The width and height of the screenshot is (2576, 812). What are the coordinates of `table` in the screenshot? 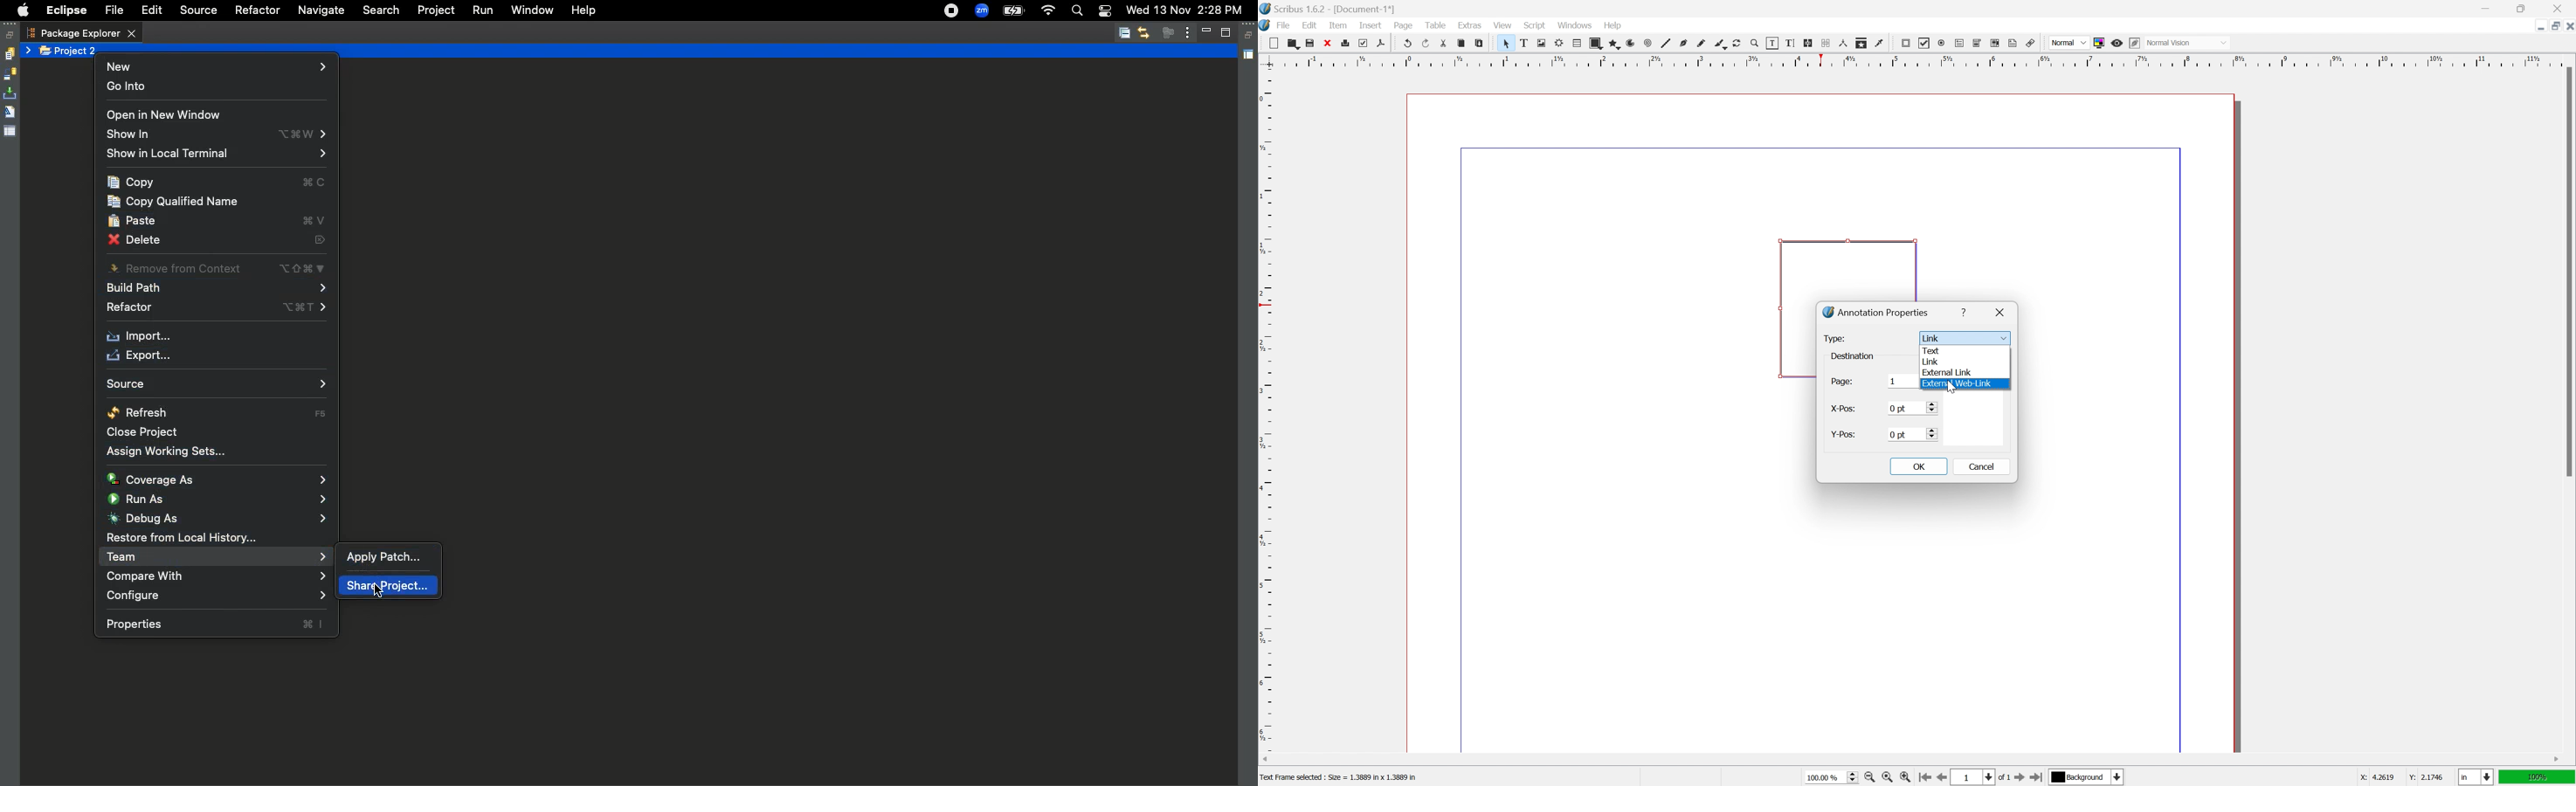 It's located at (1435, 24).